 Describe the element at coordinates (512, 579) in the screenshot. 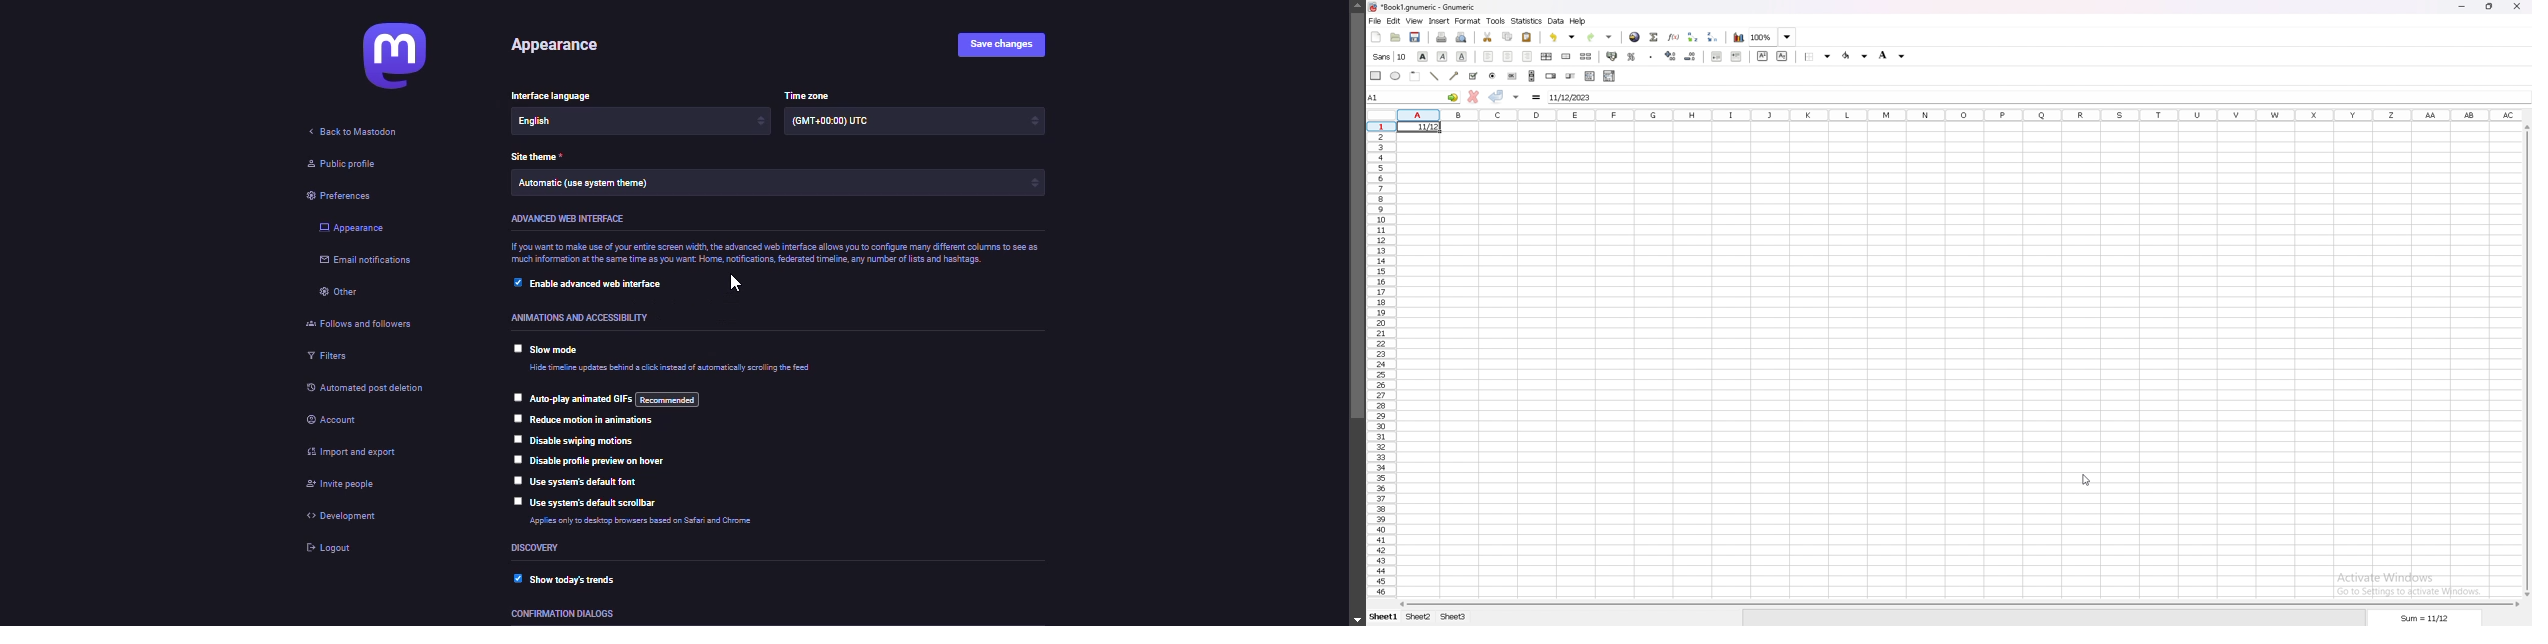

I see `enabled` at that location.